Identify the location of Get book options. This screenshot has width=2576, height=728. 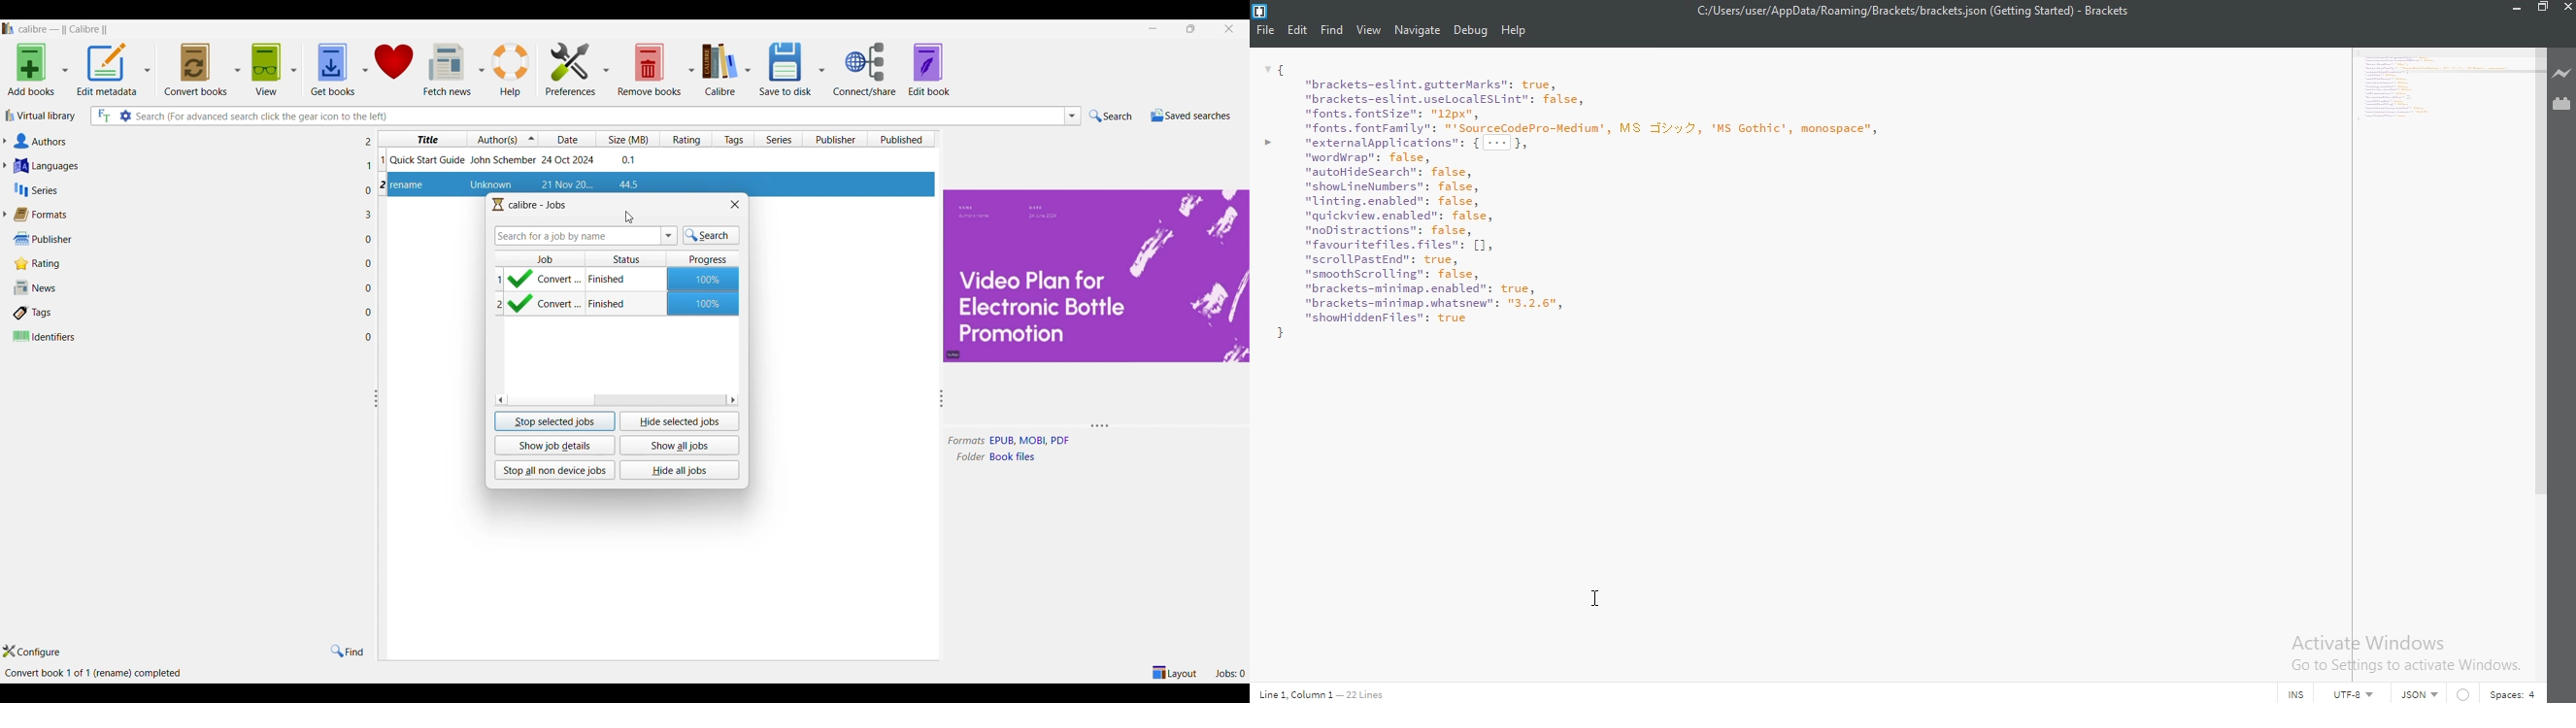
(365, 69).